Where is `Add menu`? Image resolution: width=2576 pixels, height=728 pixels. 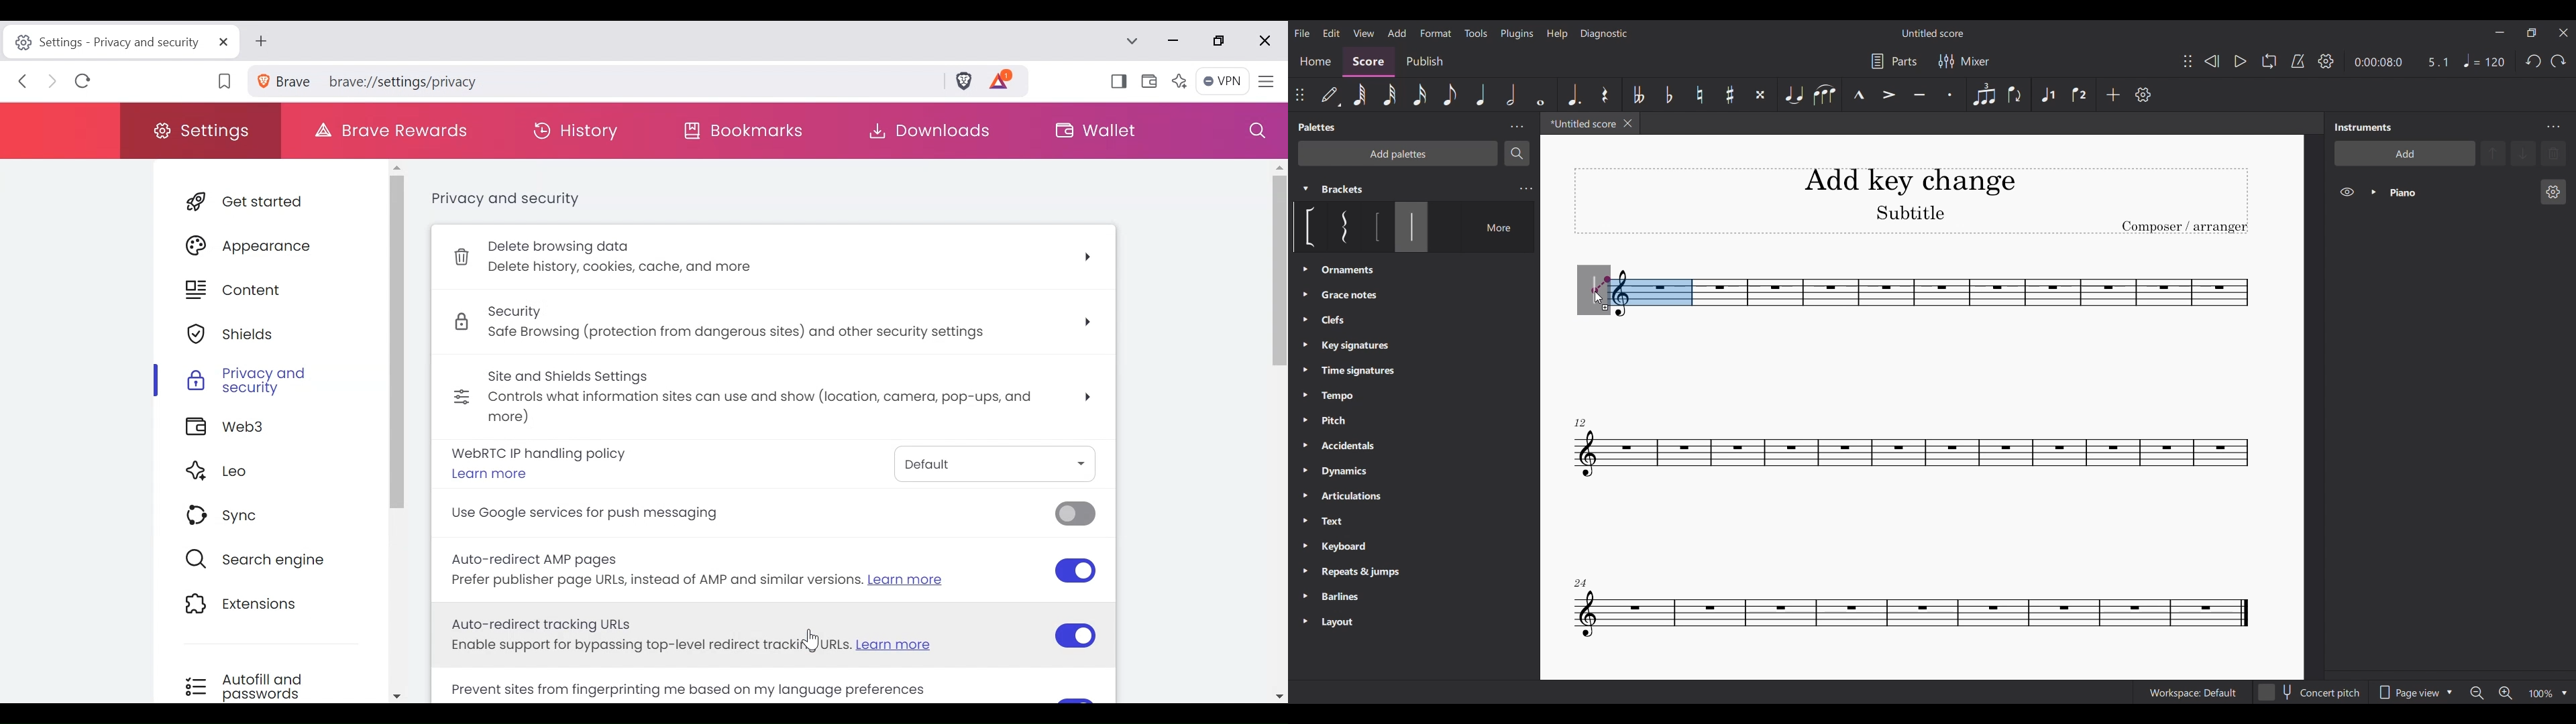
Add menu is located at coordinates (1396, 33).